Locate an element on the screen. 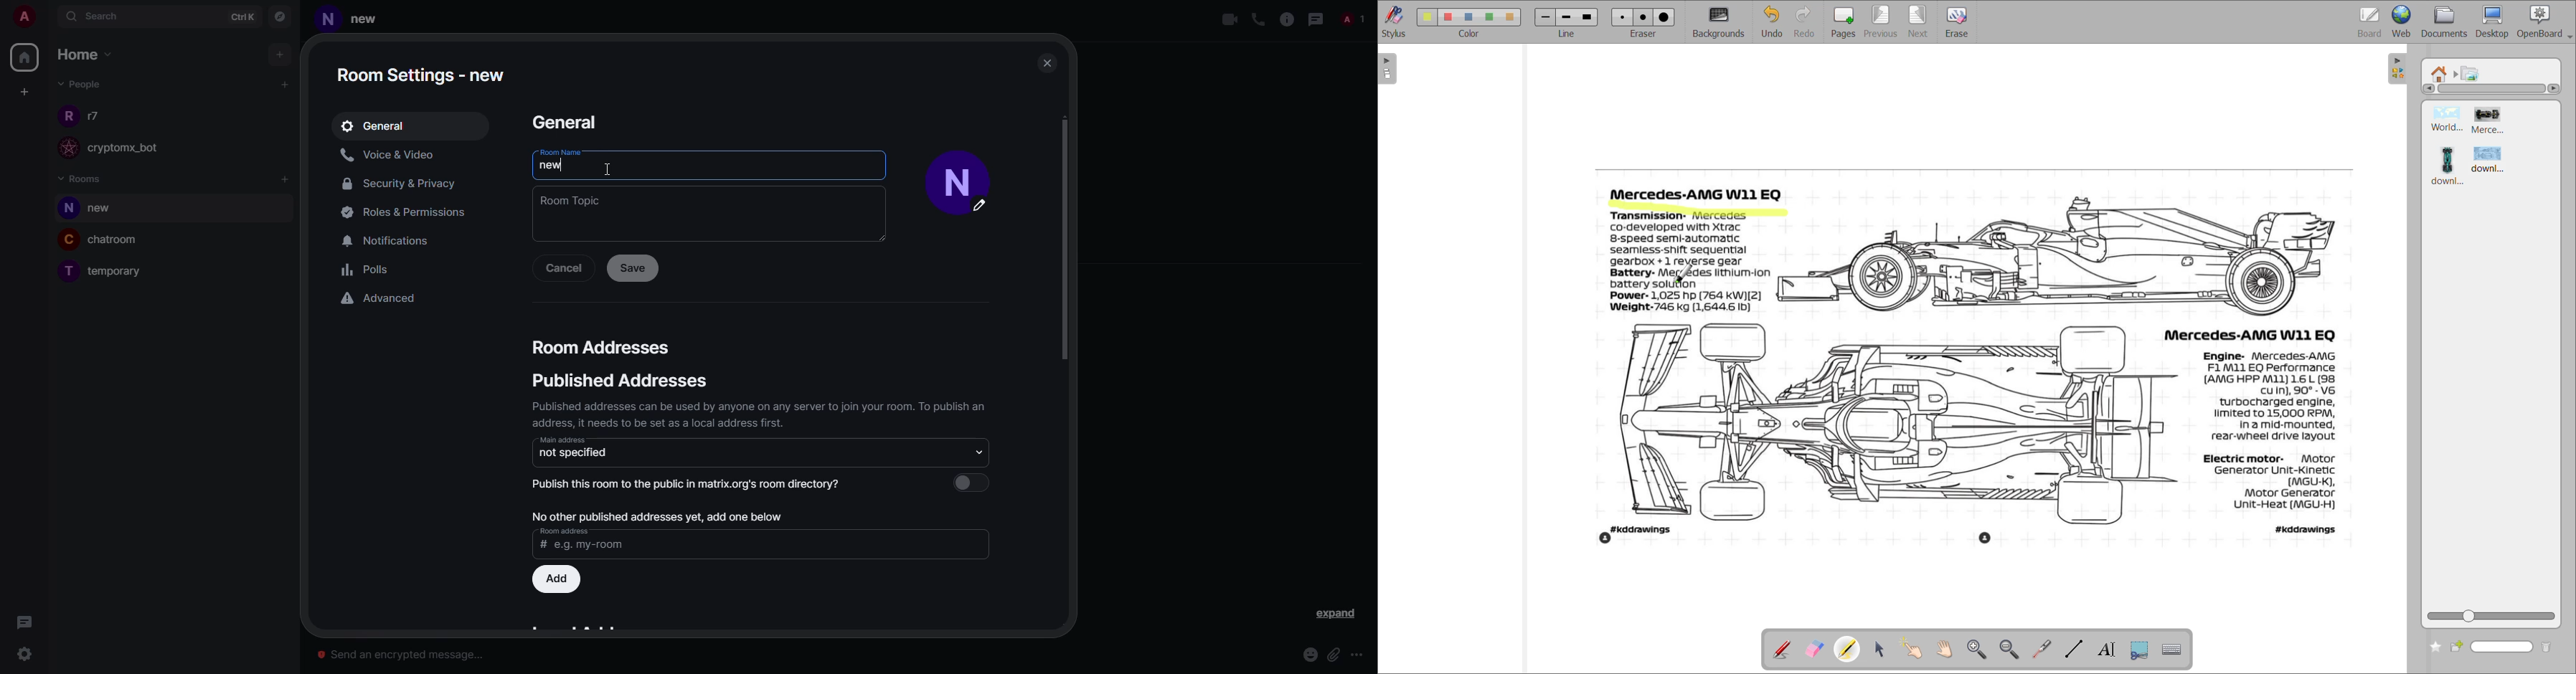 This screenshot has height=700, width=2576. room topic is located at coordinates (571, 200).